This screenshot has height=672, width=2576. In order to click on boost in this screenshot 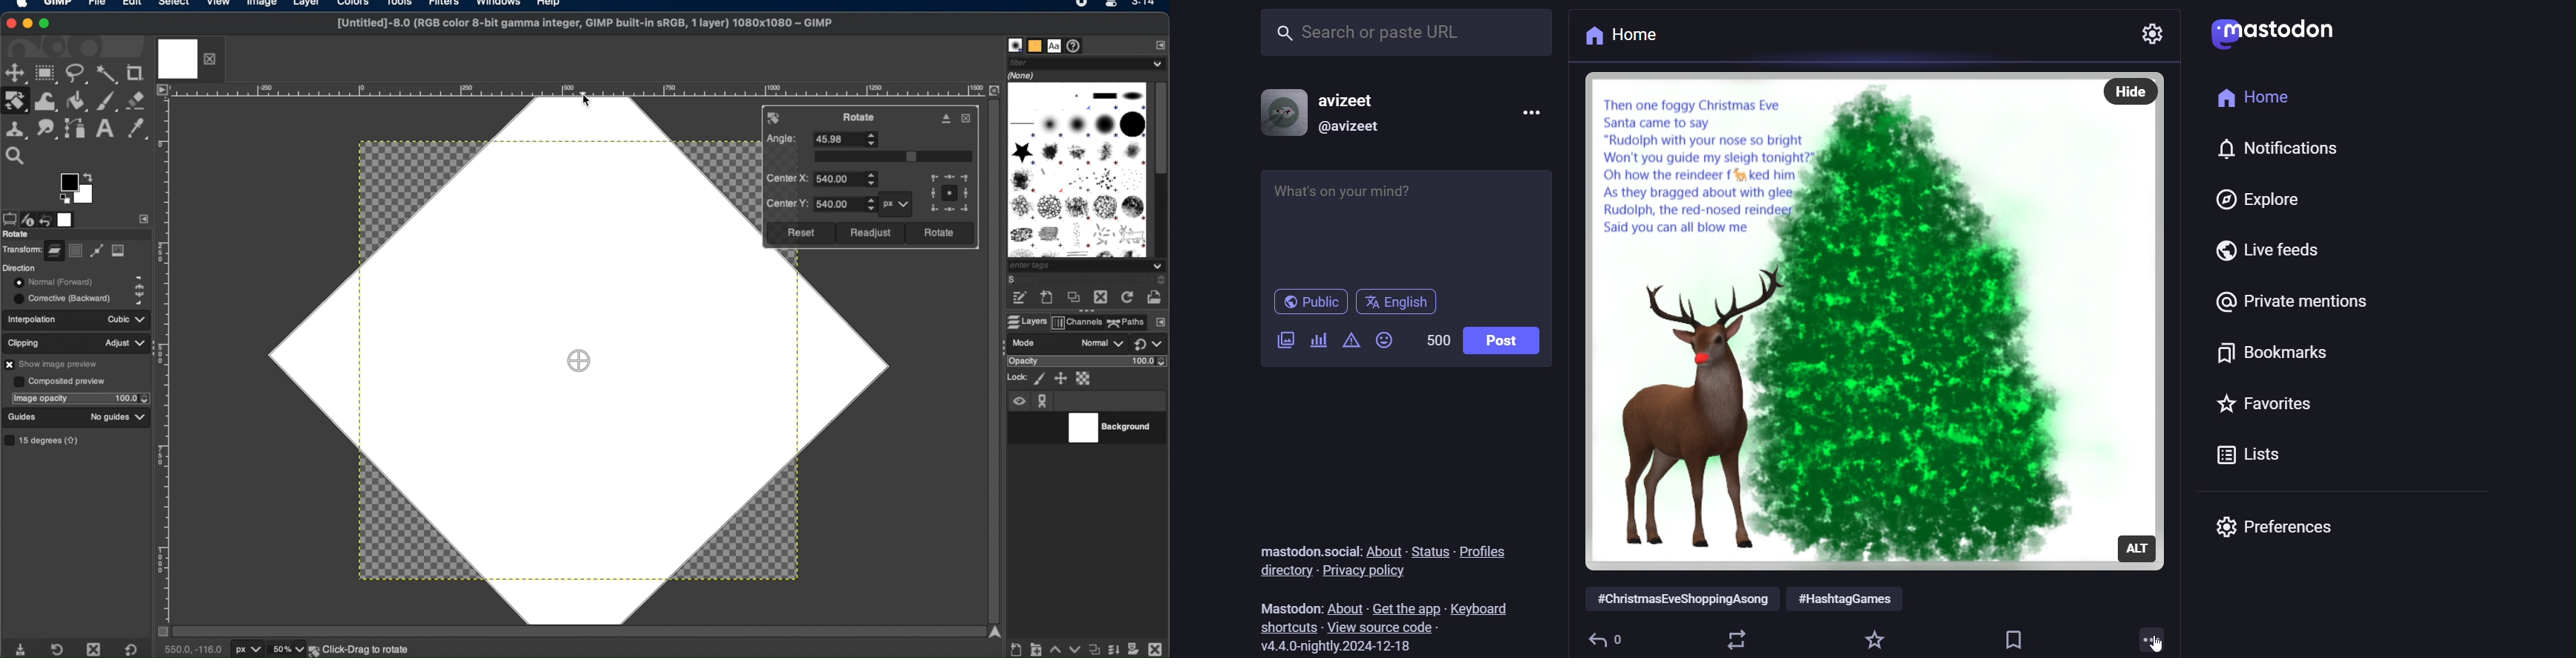, I will do `click(1738, 638)`.